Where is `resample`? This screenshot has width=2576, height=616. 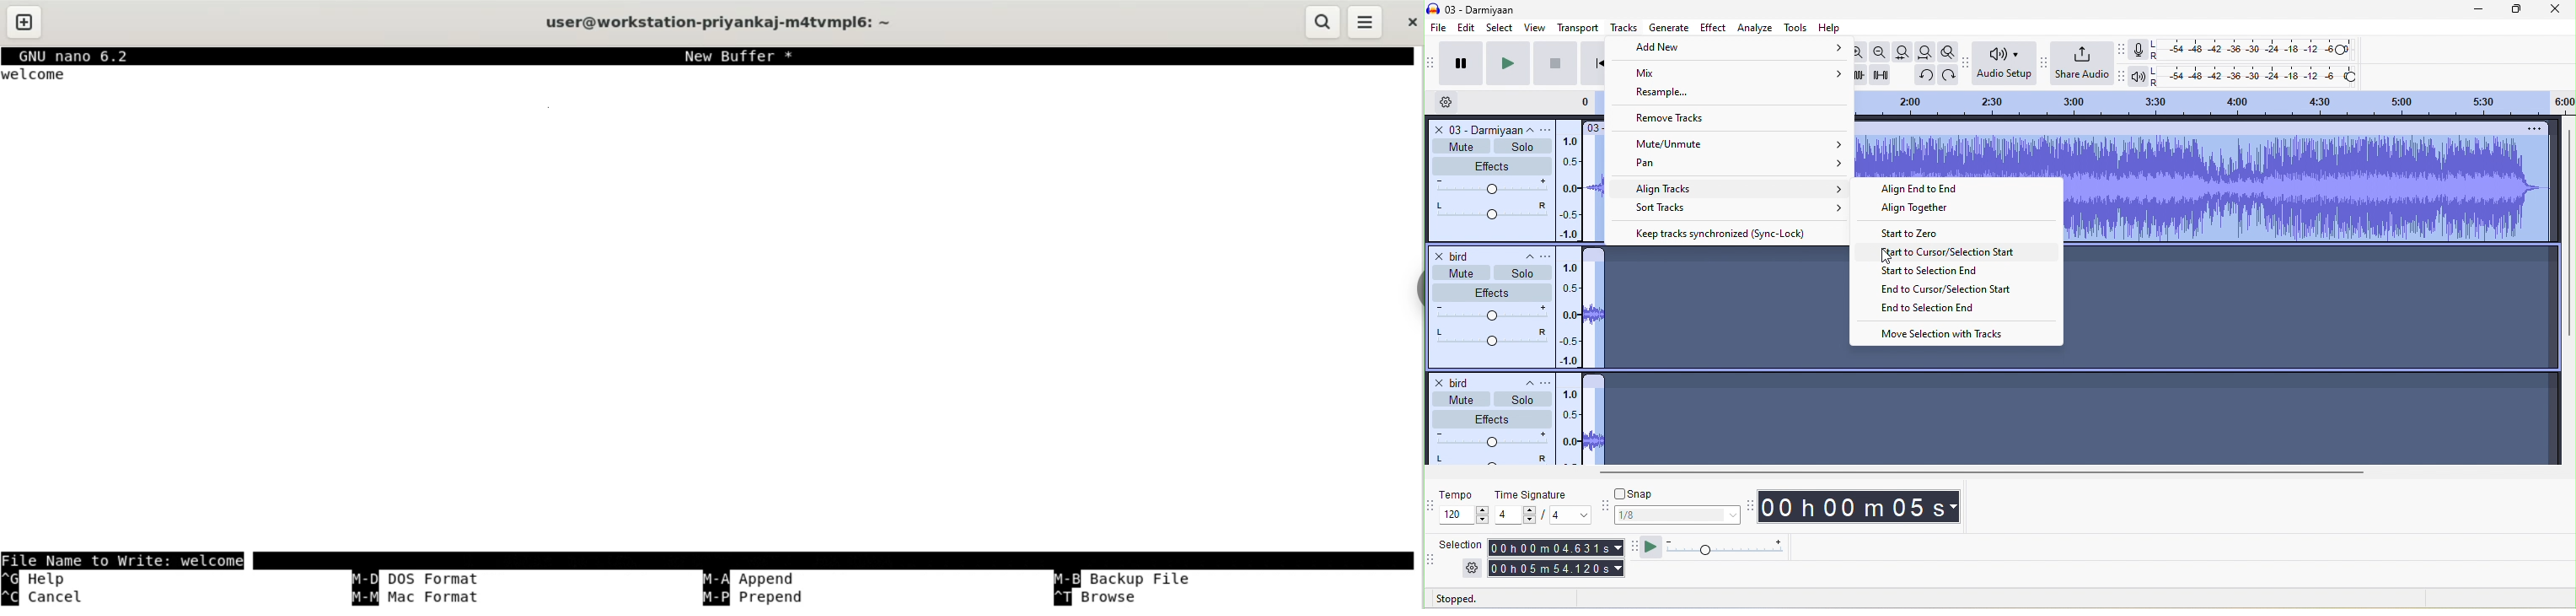 resample is located at coordinates (1672, 94).